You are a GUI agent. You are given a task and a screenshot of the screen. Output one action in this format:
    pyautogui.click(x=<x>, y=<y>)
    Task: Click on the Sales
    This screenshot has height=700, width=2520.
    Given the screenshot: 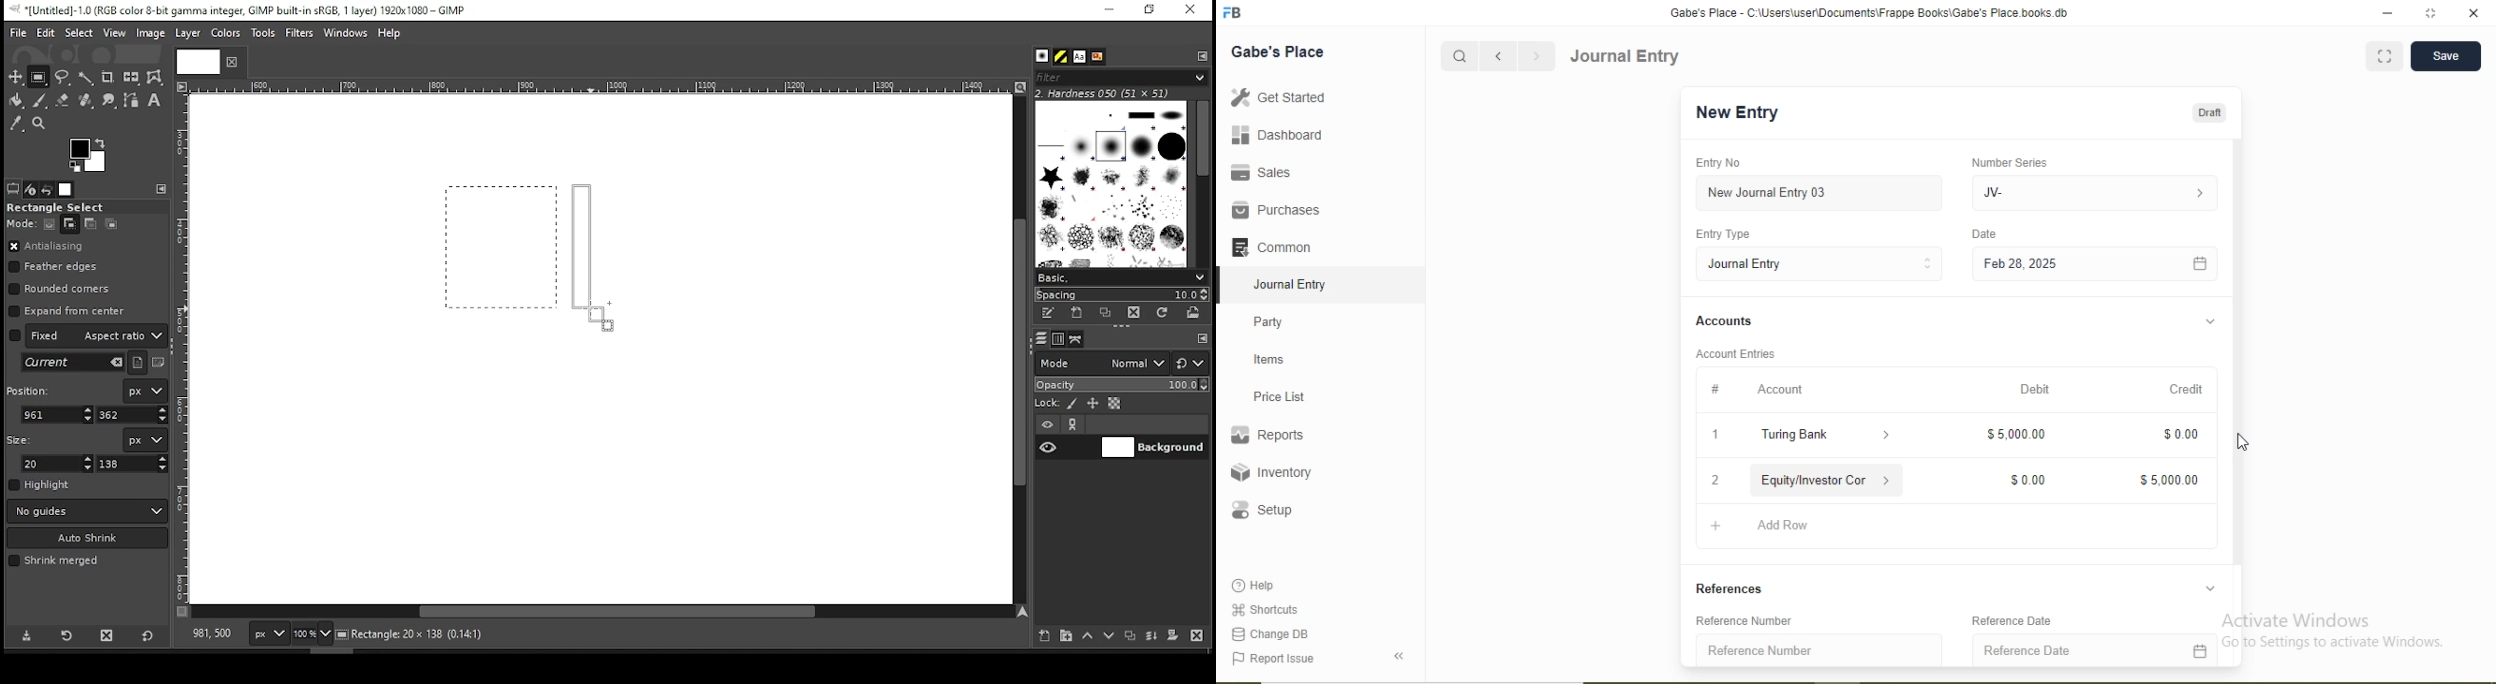 What is the action you would take?
    pyautogui.click(x=1258, y=172)
    